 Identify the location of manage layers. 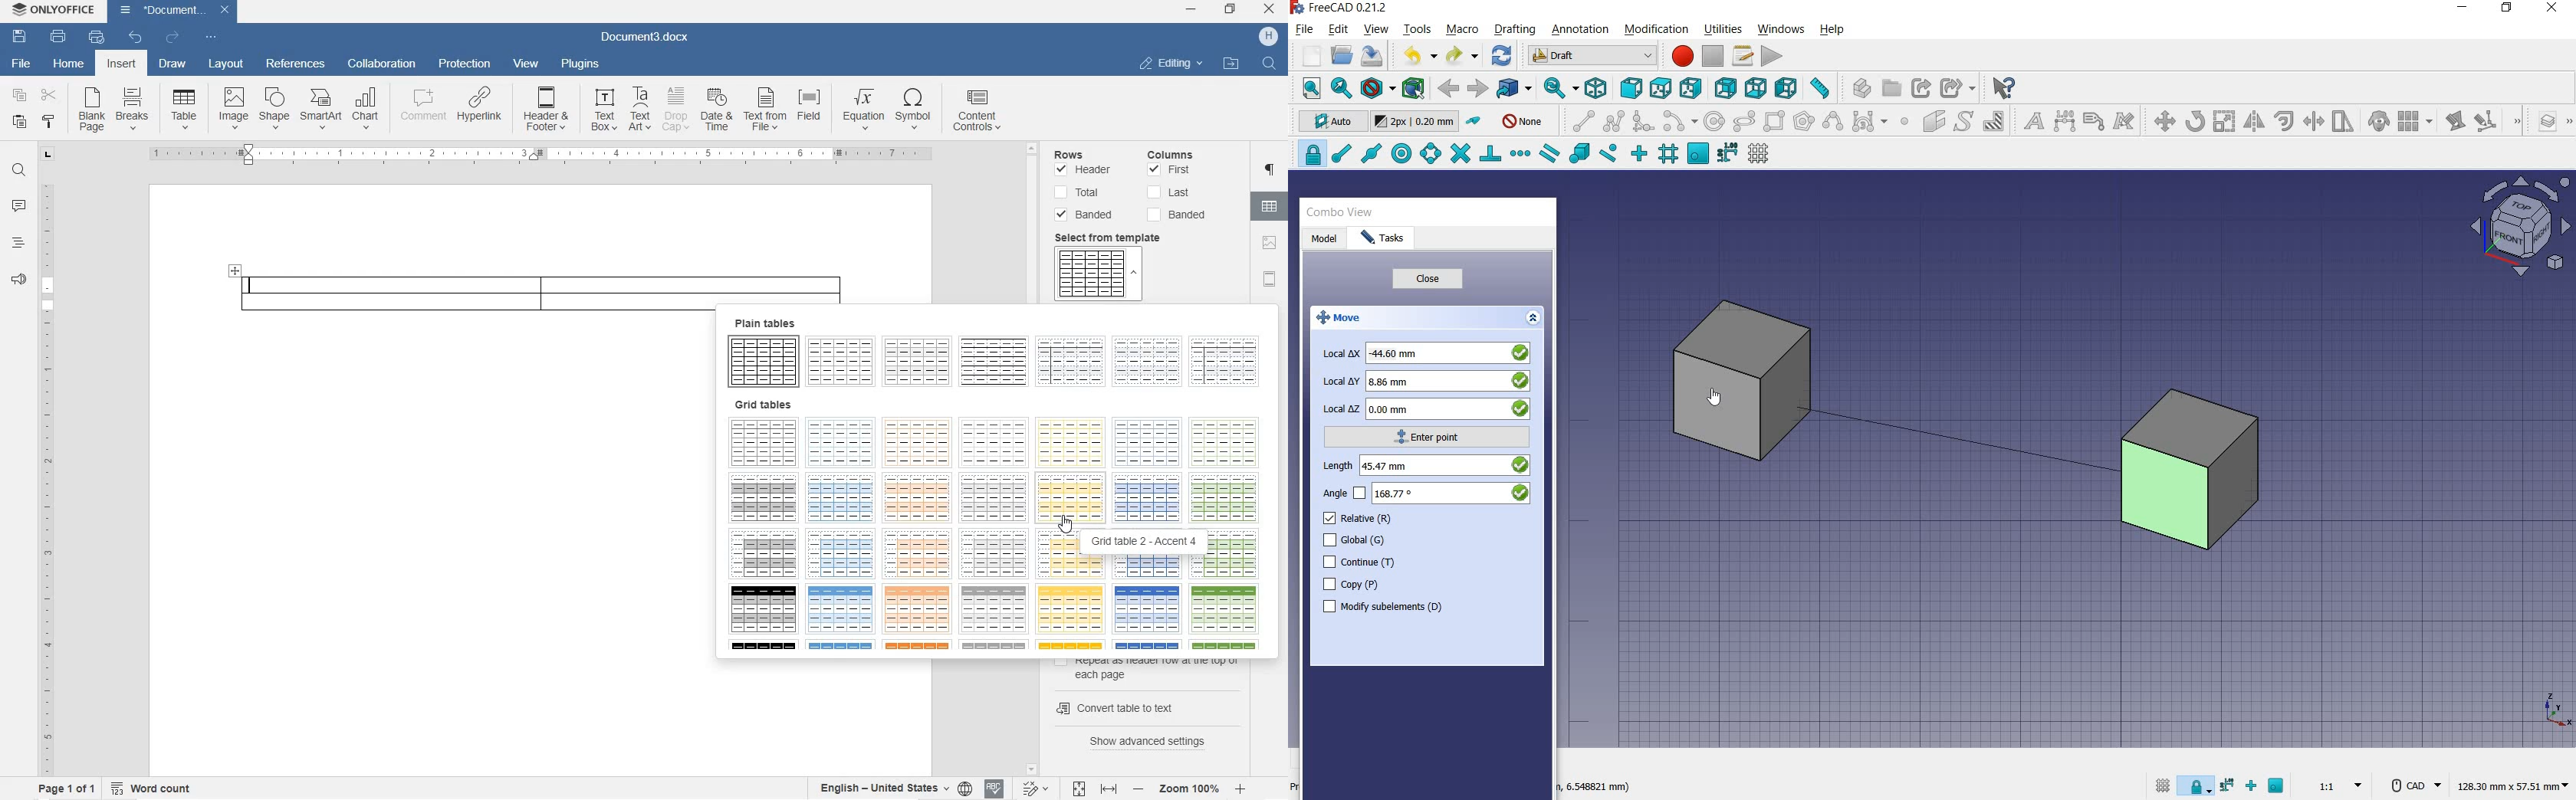
(2548, 123).